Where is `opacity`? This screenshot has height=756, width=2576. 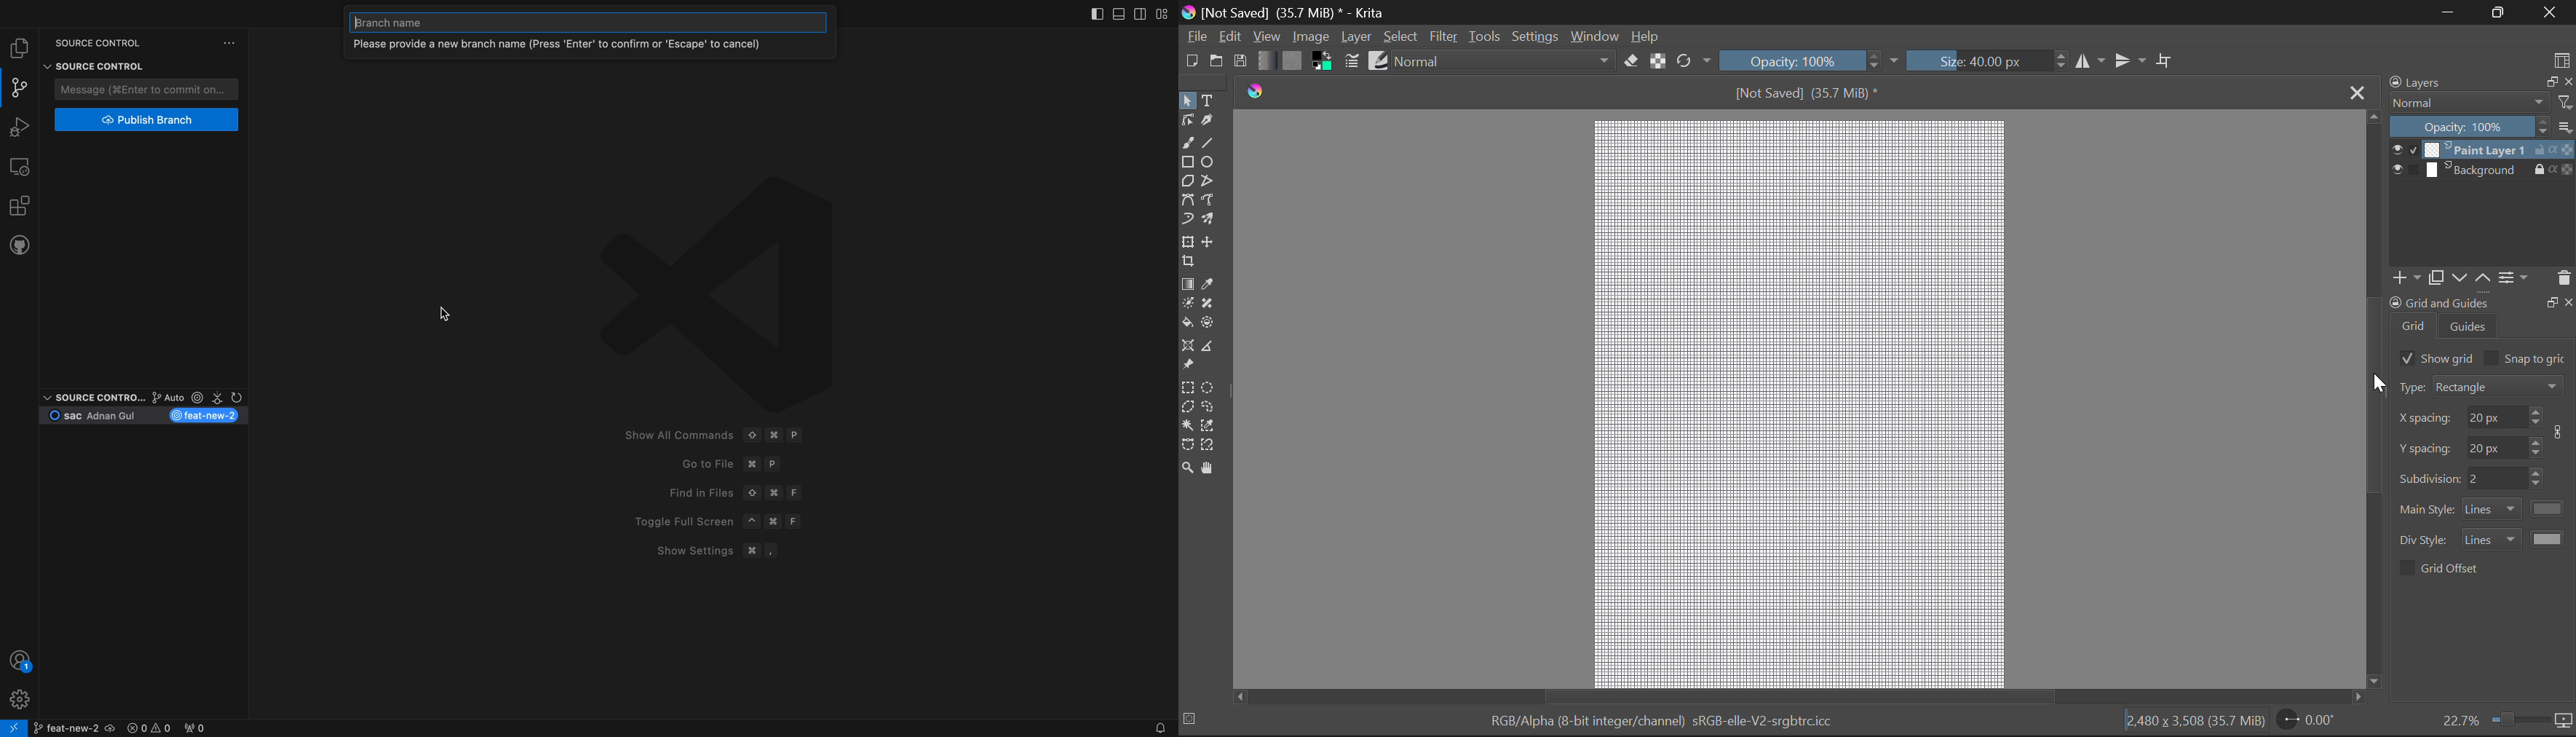
opacity is located at coordinates (2470, 126).